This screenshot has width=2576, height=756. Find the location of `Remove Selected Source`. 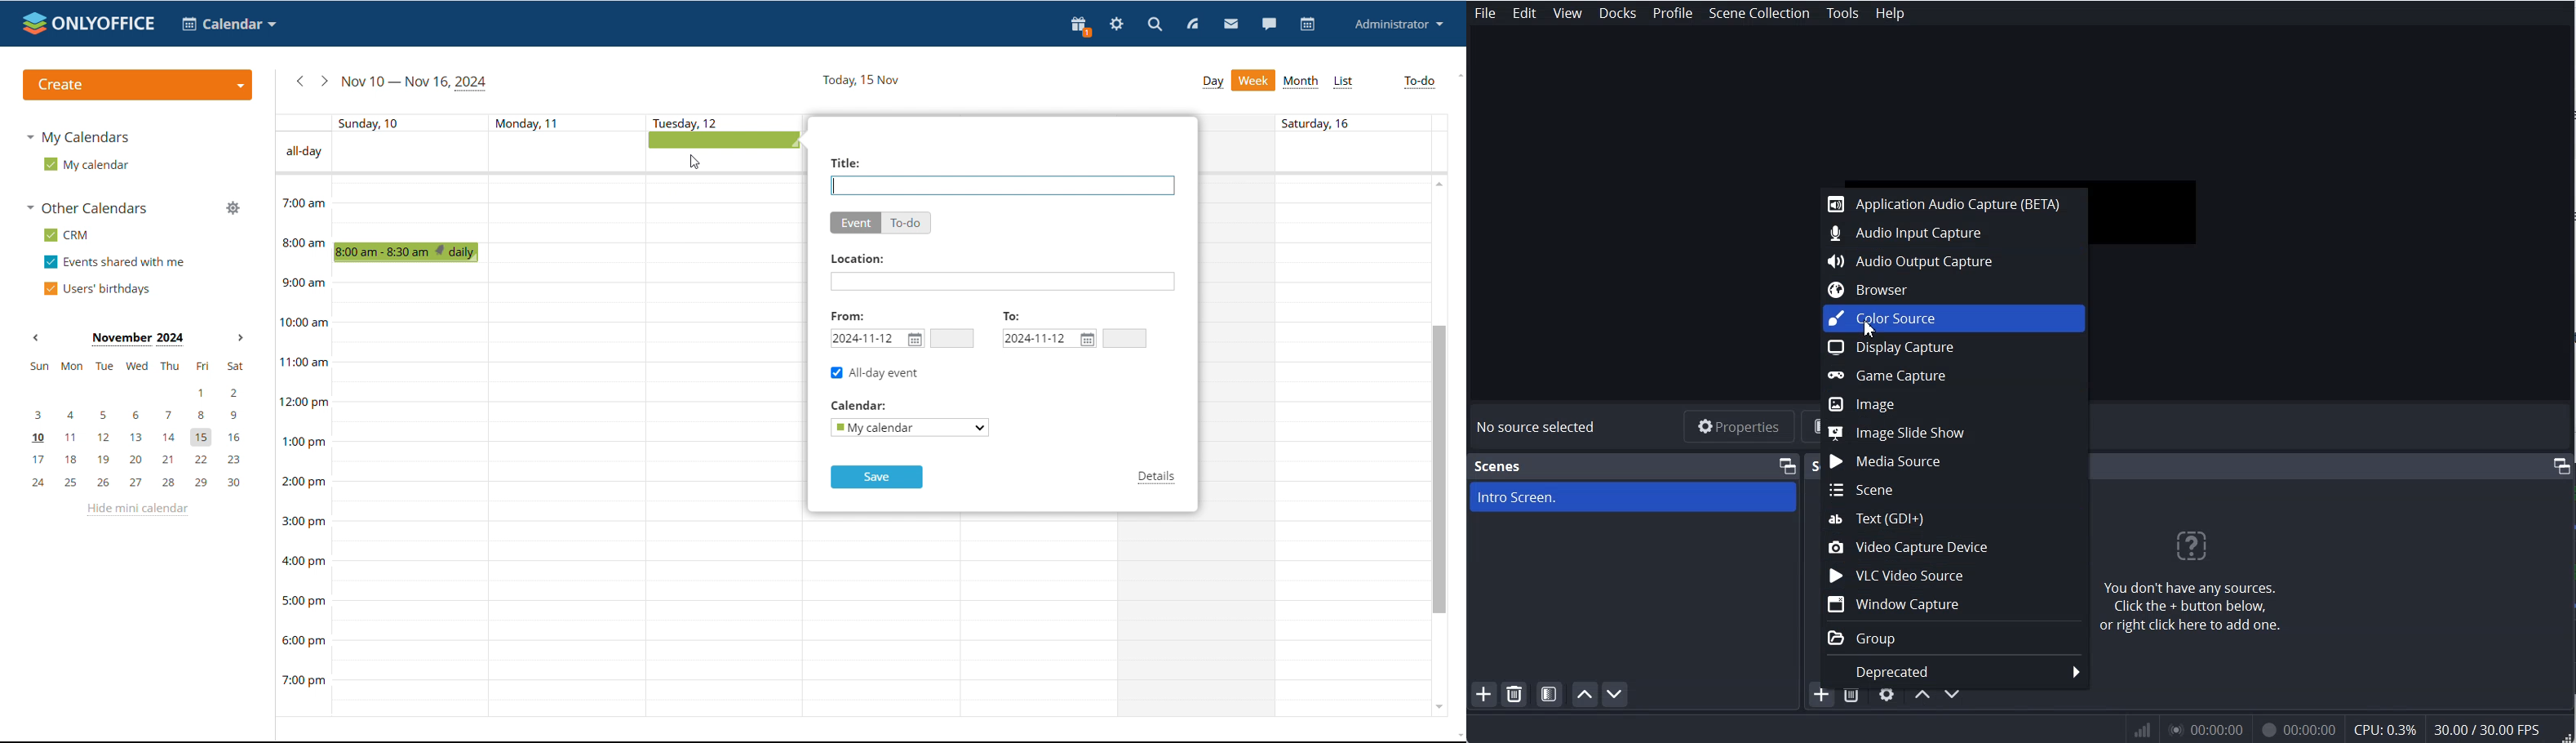

Remove Selected Source is located at coordinates (1851, 697).